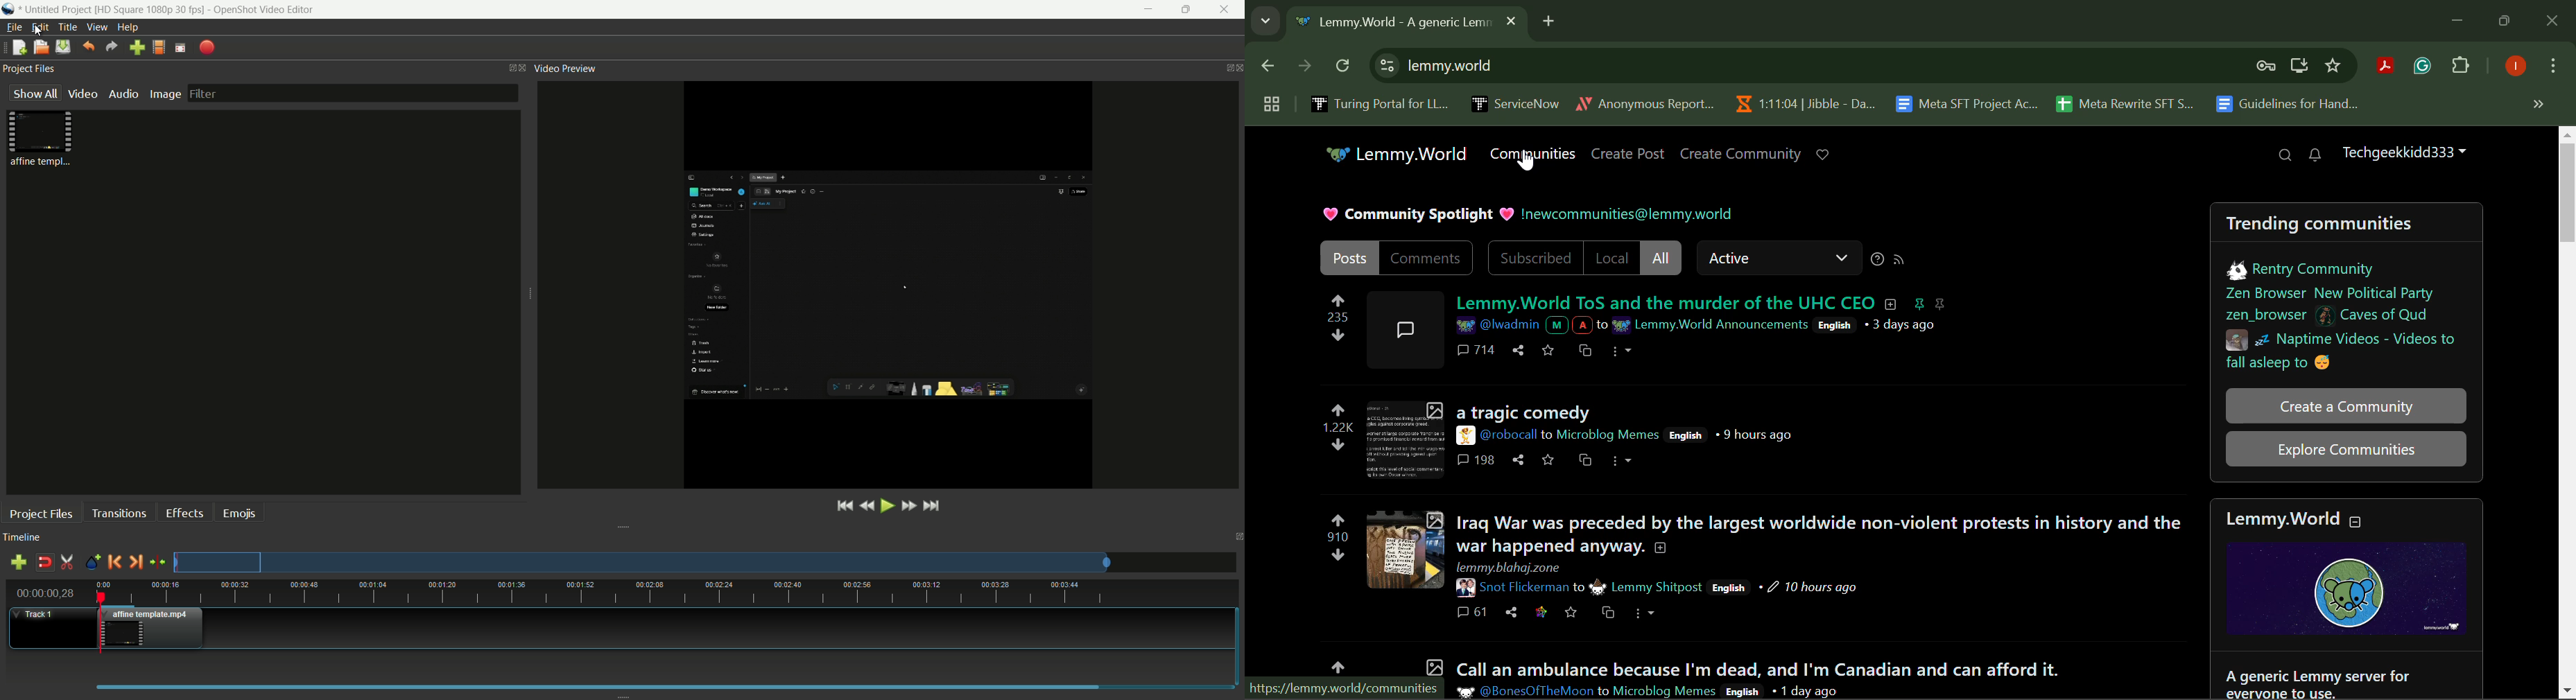 The height and width of the screenshot is (700, 2576). Describe the element at coordinates (1550, 348) in the screenshot. I see `Save` at that location.